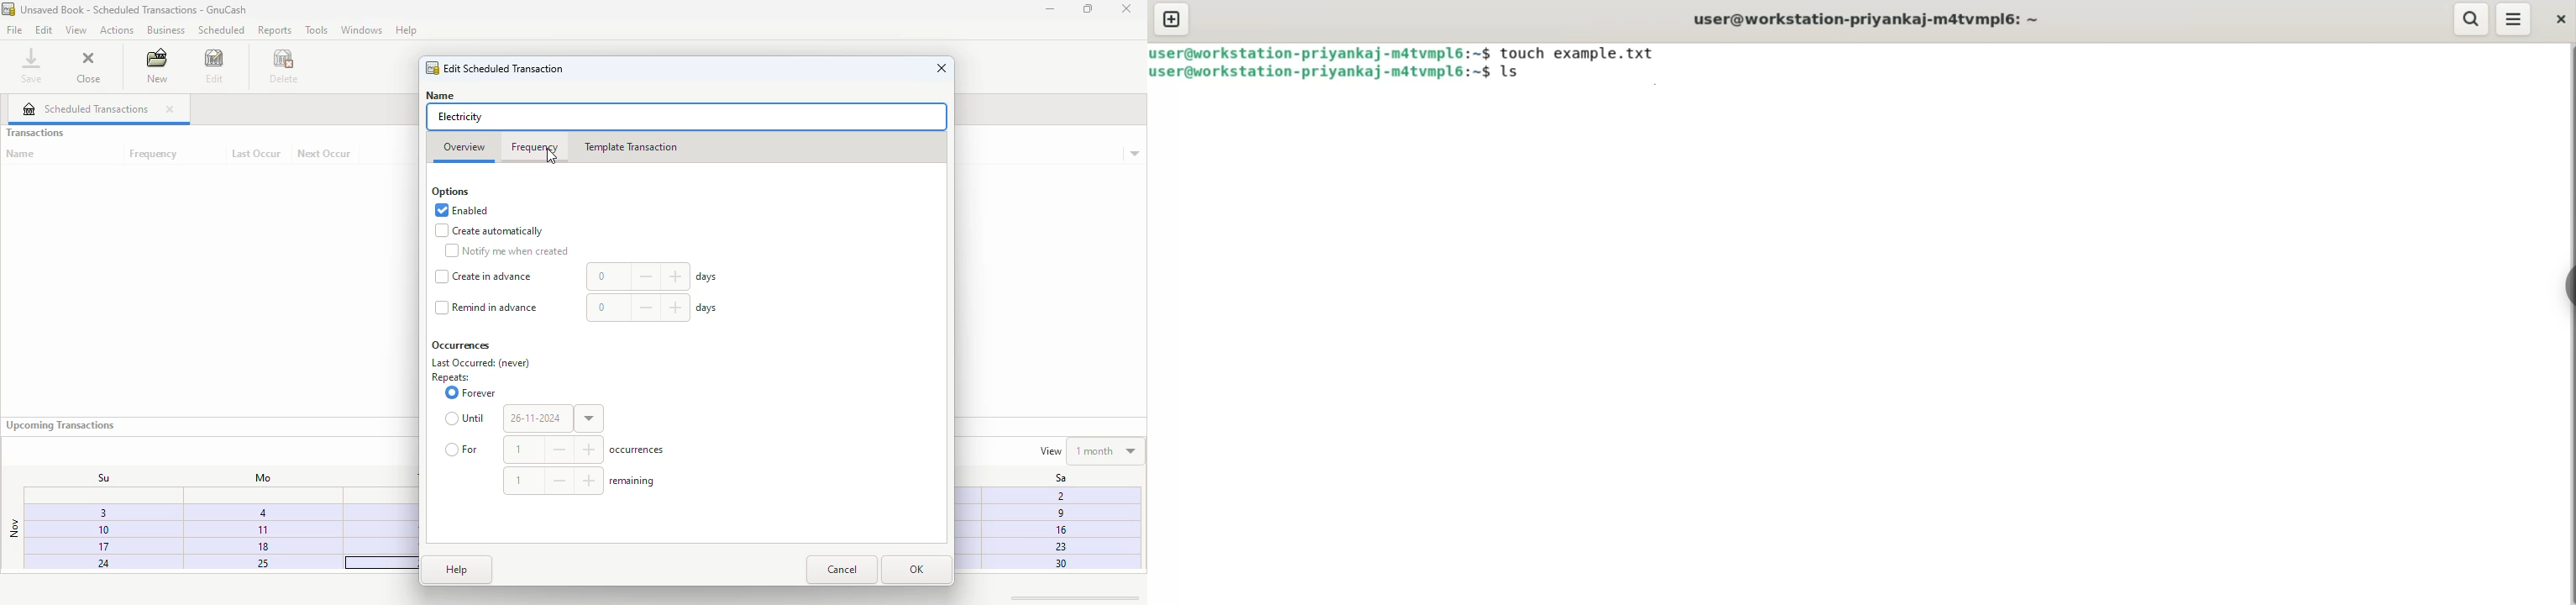  What do you see at coordinates (1867, 19) in the screenshot?
I see `user@workstation-priyankaj-m4tvmpl6: ~` at bounding box center [1867, 19].